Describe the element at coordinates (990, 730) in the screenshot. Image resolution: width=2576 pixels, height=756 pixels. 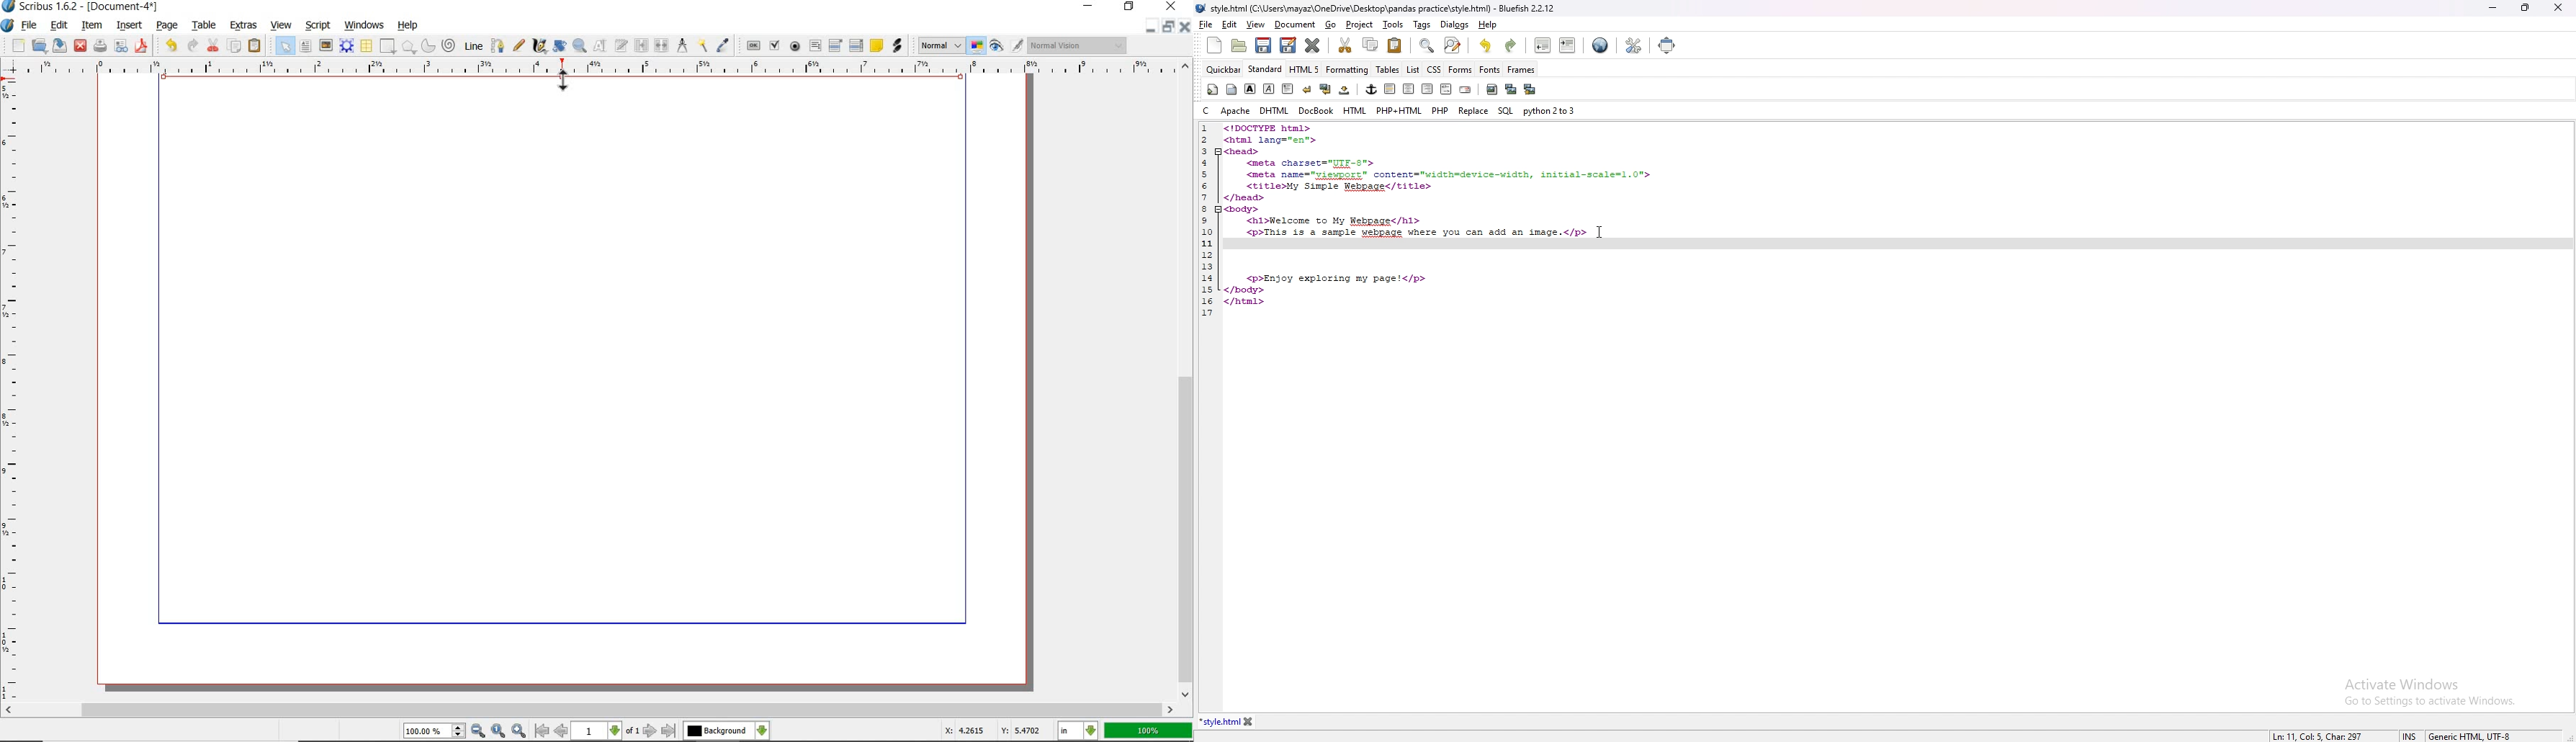
I see `X: 4.2615 Y: 5.4702` at that location.